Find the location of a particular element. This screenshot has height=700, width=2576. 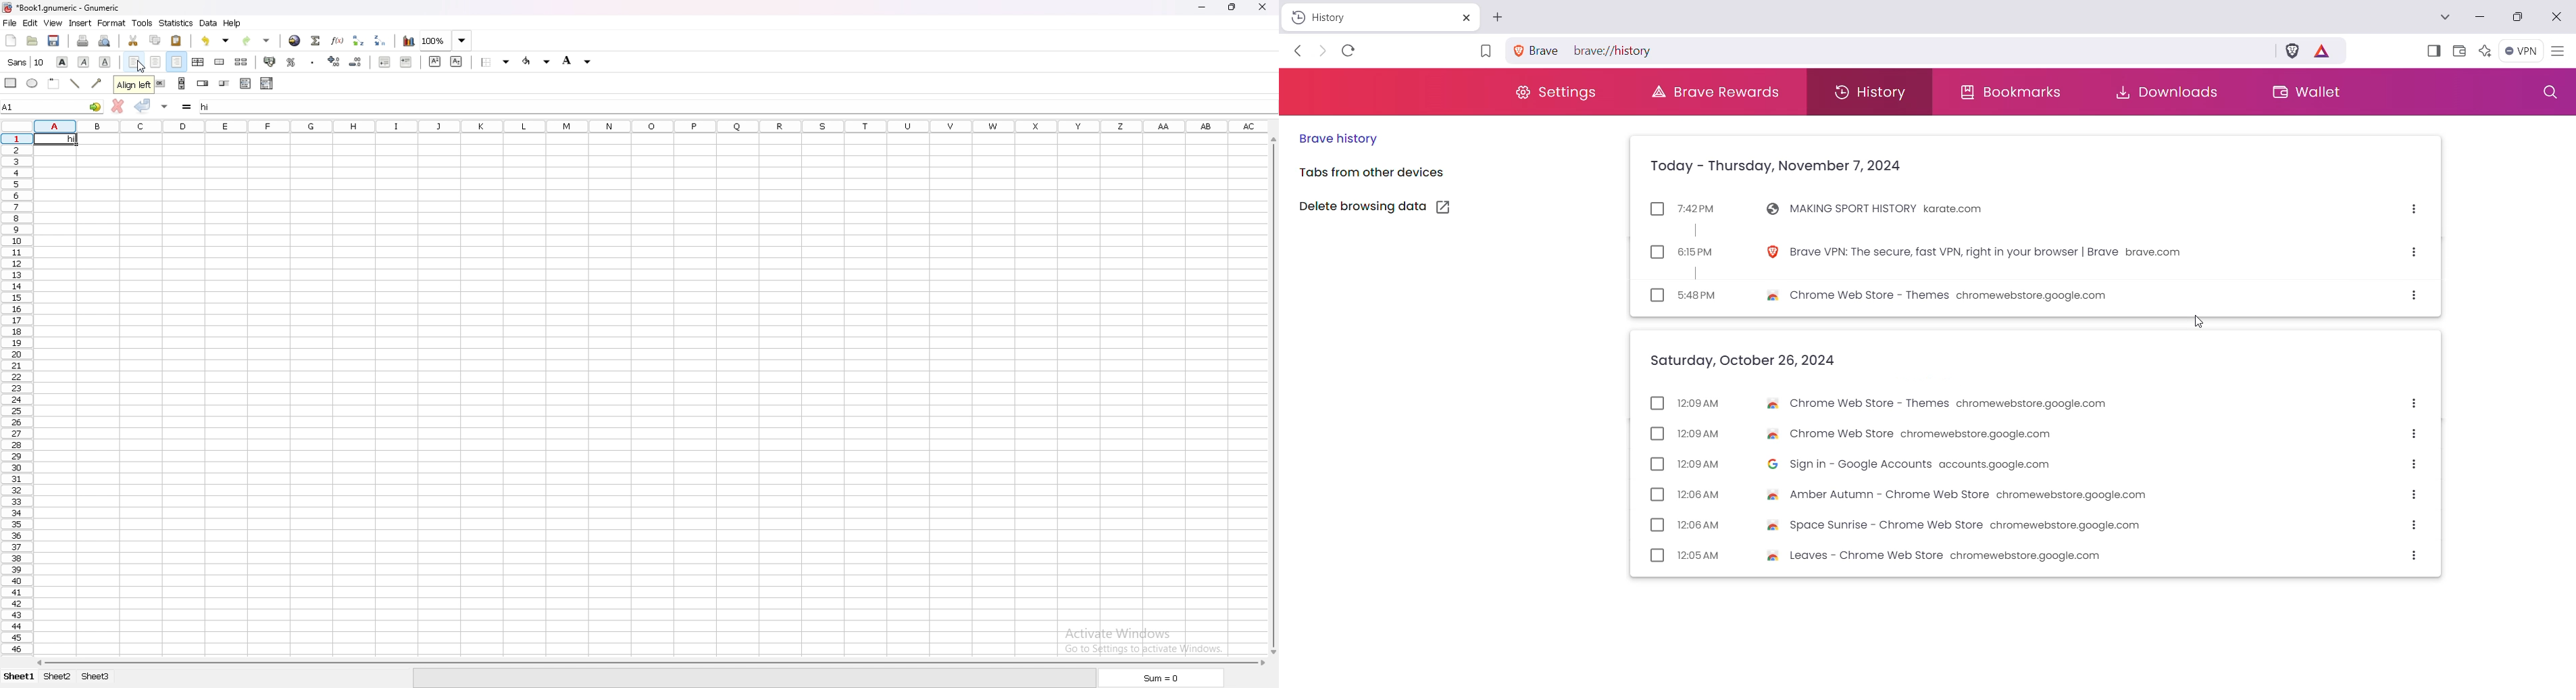

file name is located at coordinates (63, 8).